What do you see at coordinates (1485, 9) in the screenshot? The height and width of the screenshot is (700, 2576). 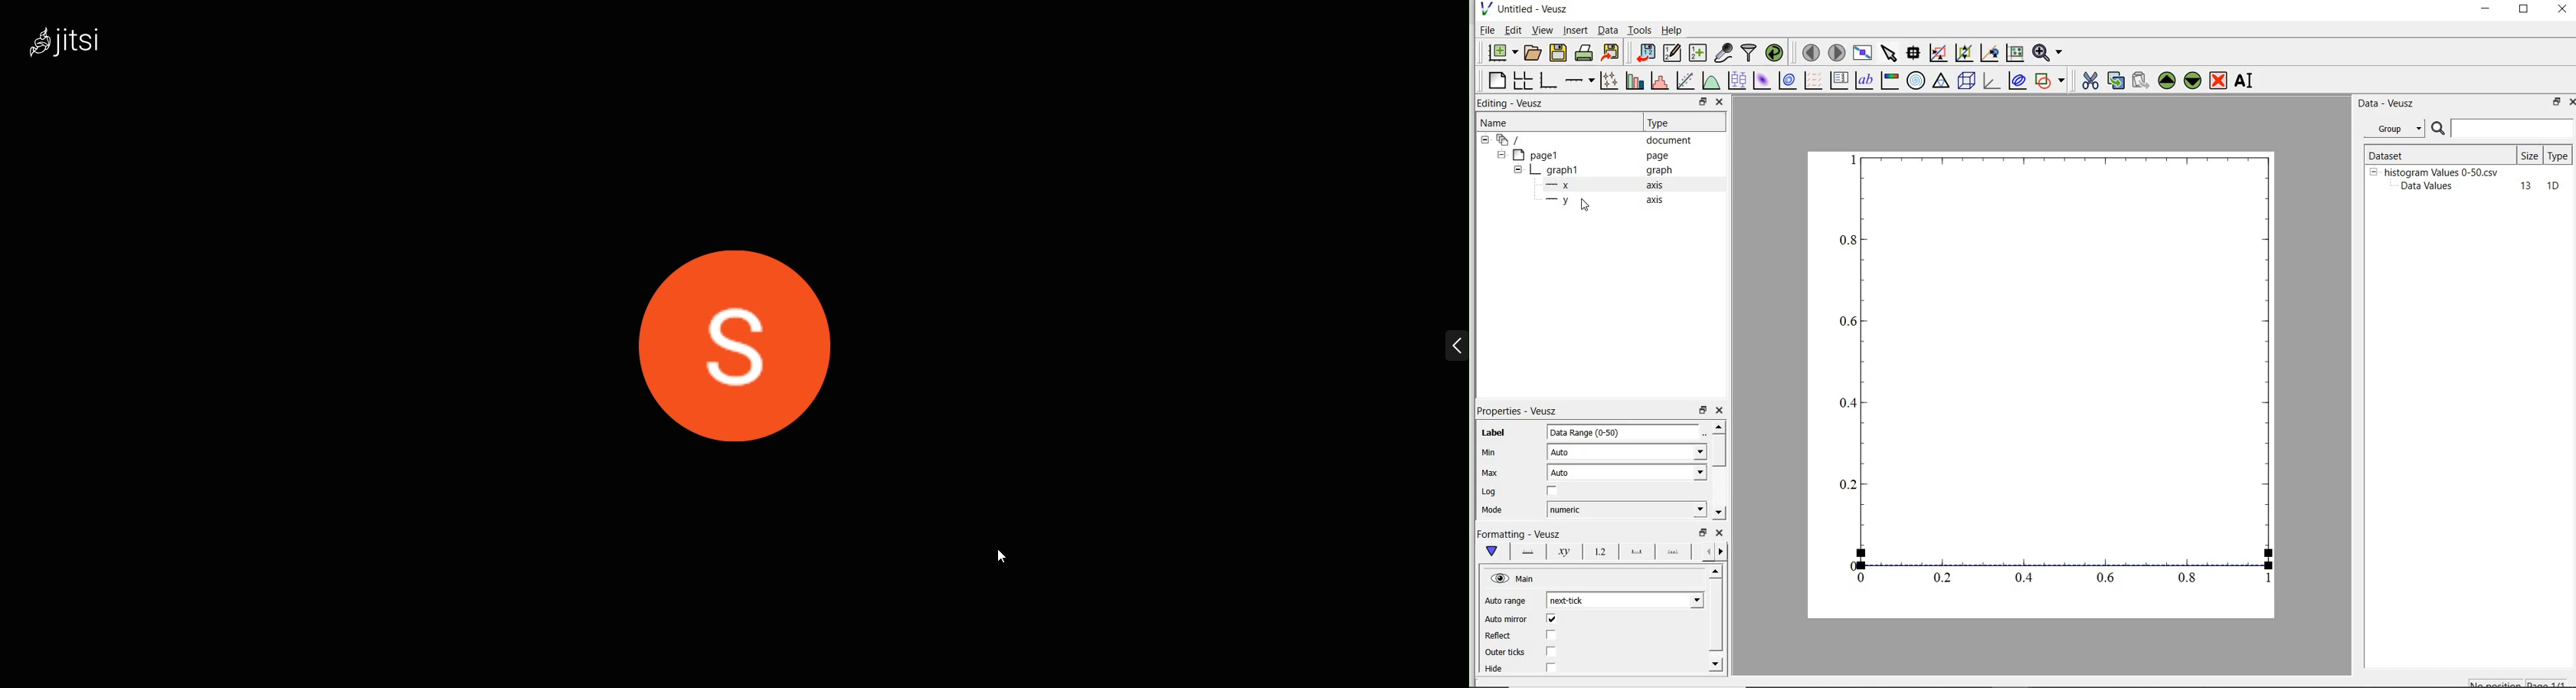 I see `veusz logo` at bounding box center [1485, 9].